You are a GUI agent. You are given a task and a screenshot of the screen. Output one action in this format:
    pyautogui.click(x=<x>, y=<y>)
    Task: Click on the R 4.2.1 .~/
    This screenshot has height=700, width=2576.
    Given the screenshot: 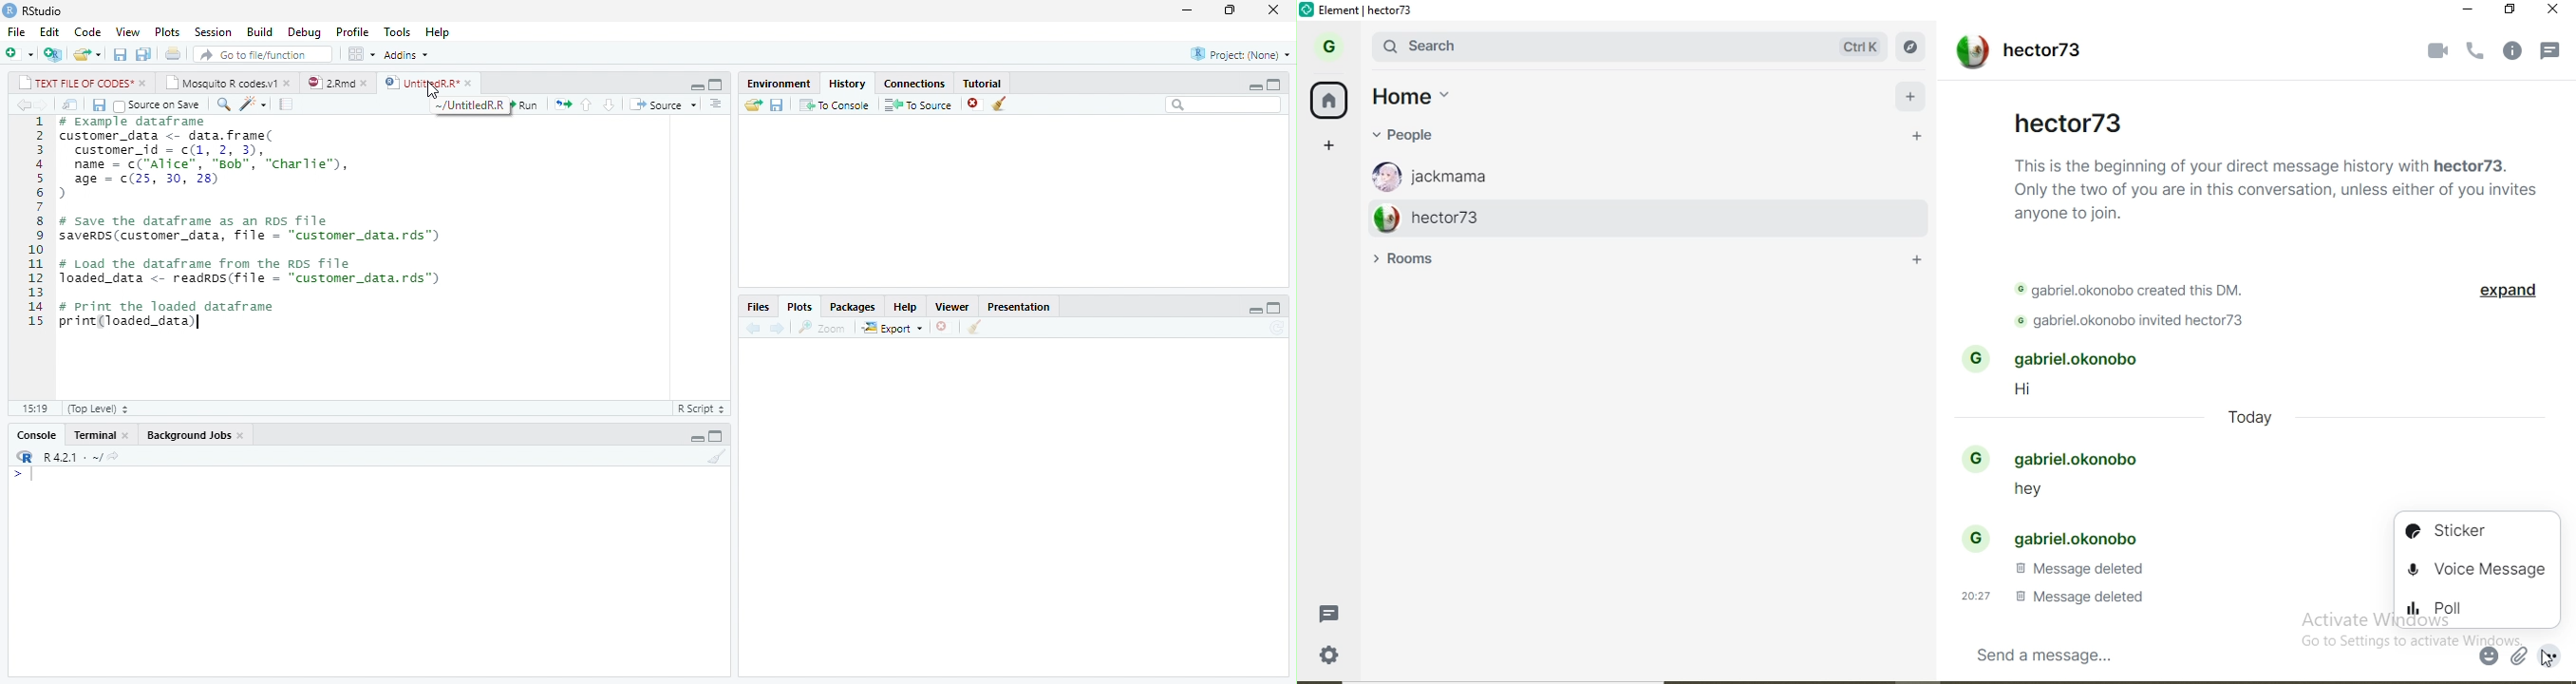 What is the action you would take?
    pyautogui.click(x=69, y=455)
    